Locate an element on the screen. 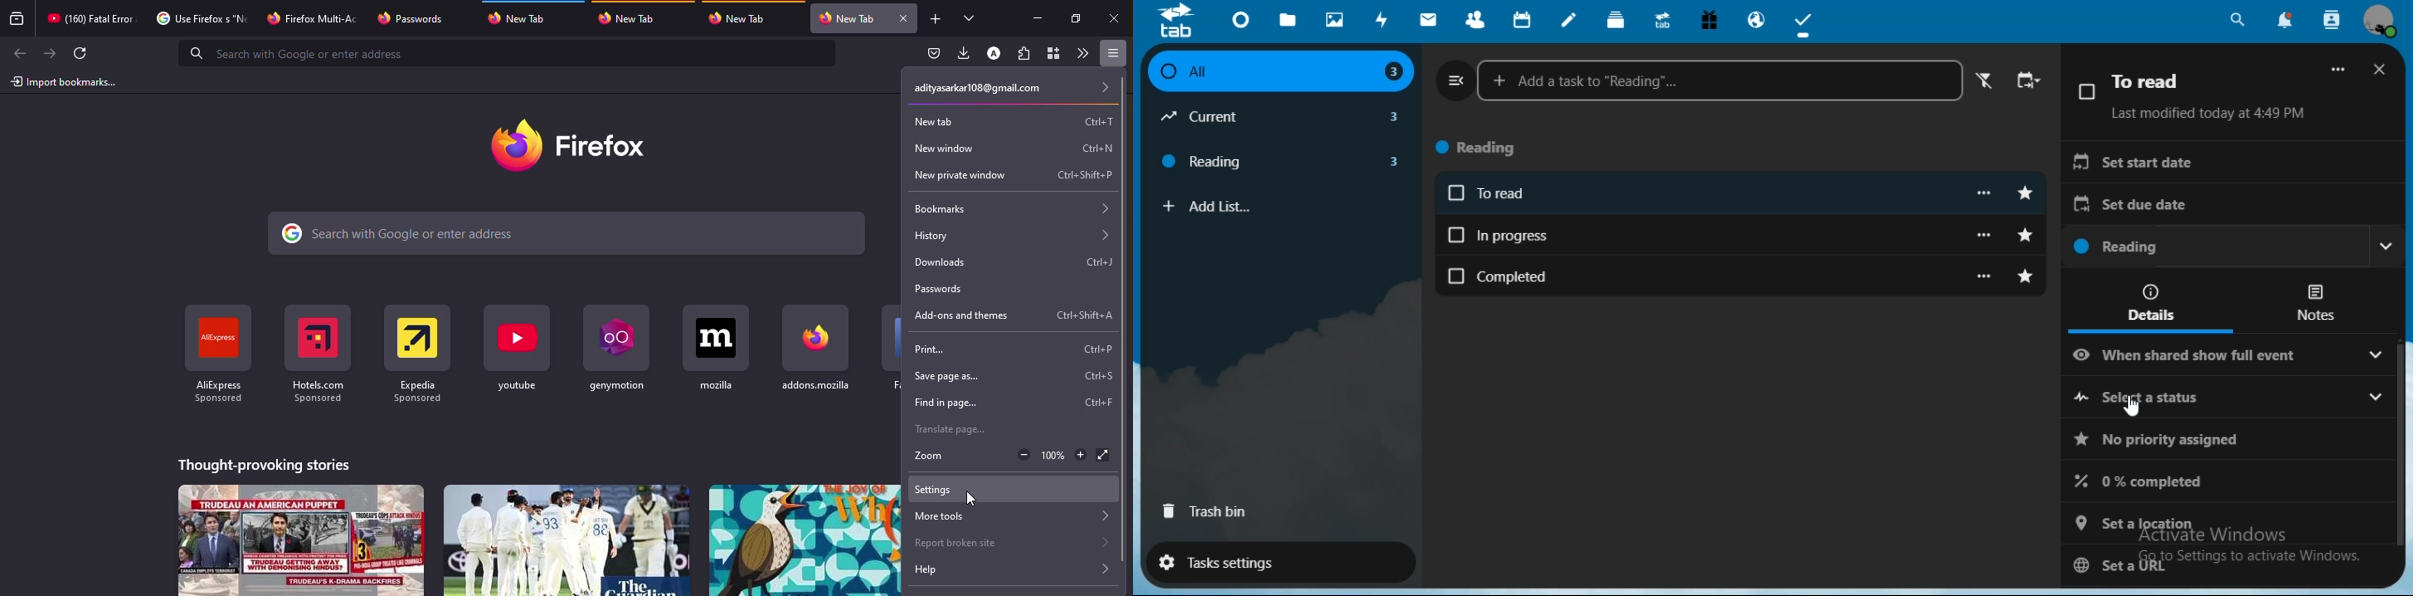 This screenshot has width=2436, height=616. toggle starred is located at coordinates (2029, 276).